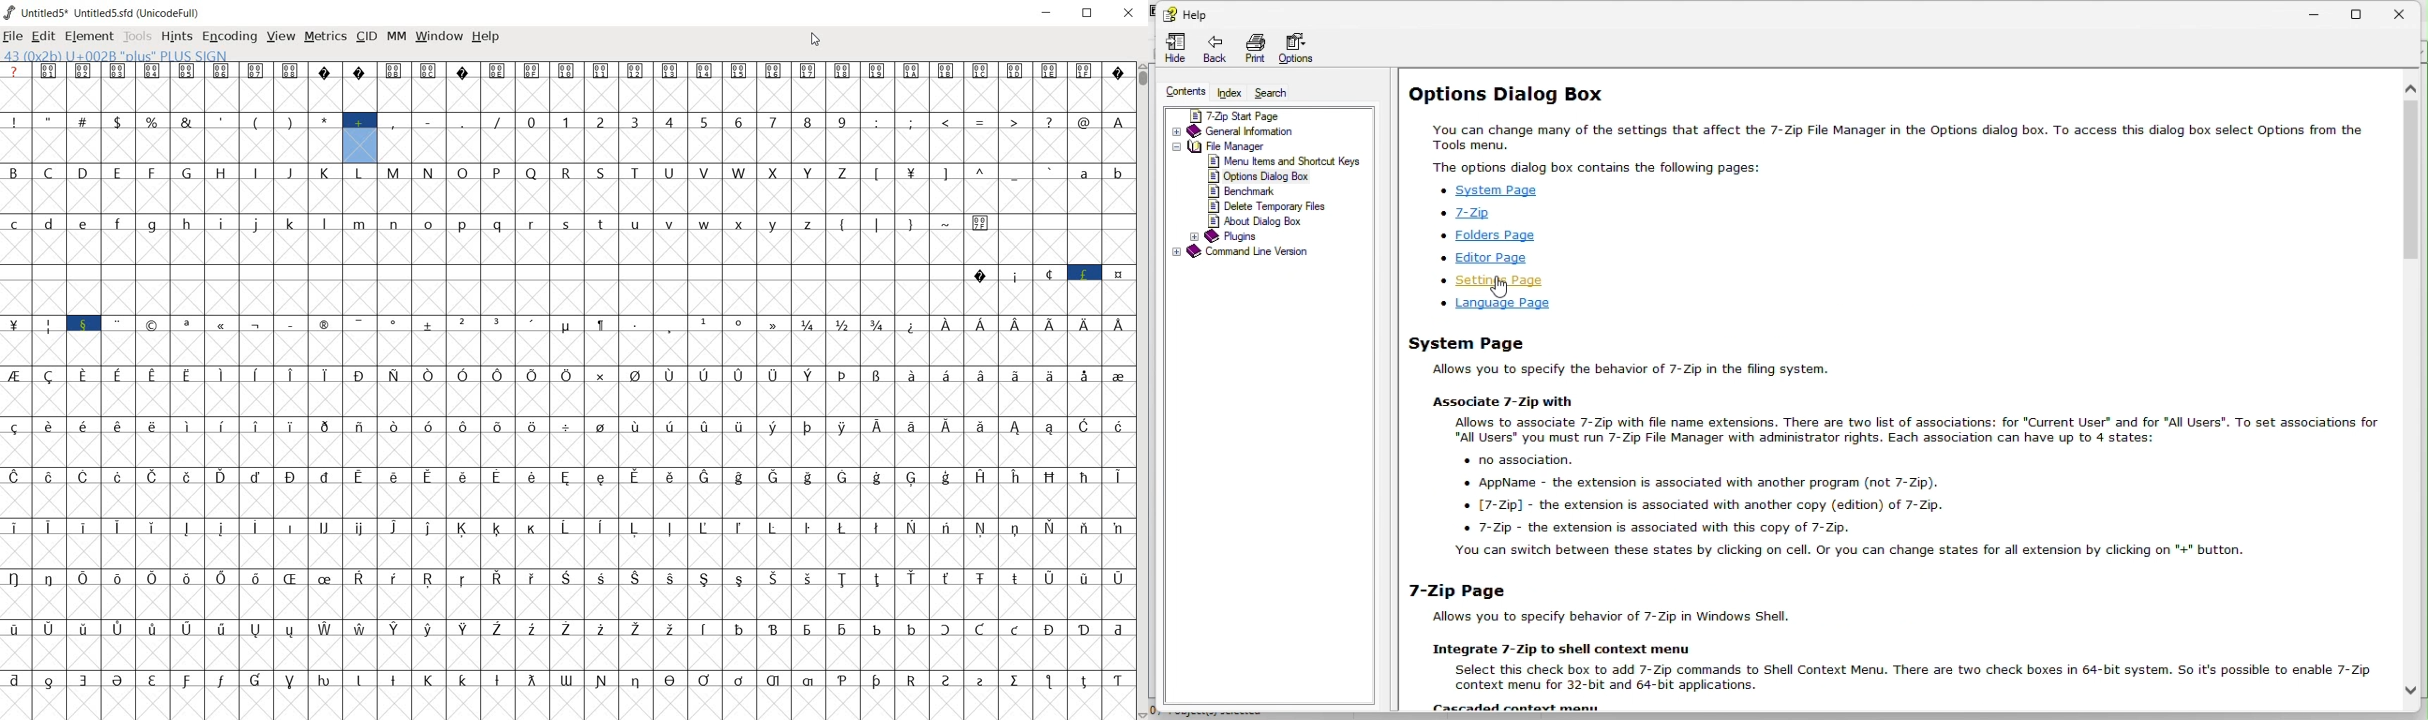  I want to click on Contents, so click(1177, 92).